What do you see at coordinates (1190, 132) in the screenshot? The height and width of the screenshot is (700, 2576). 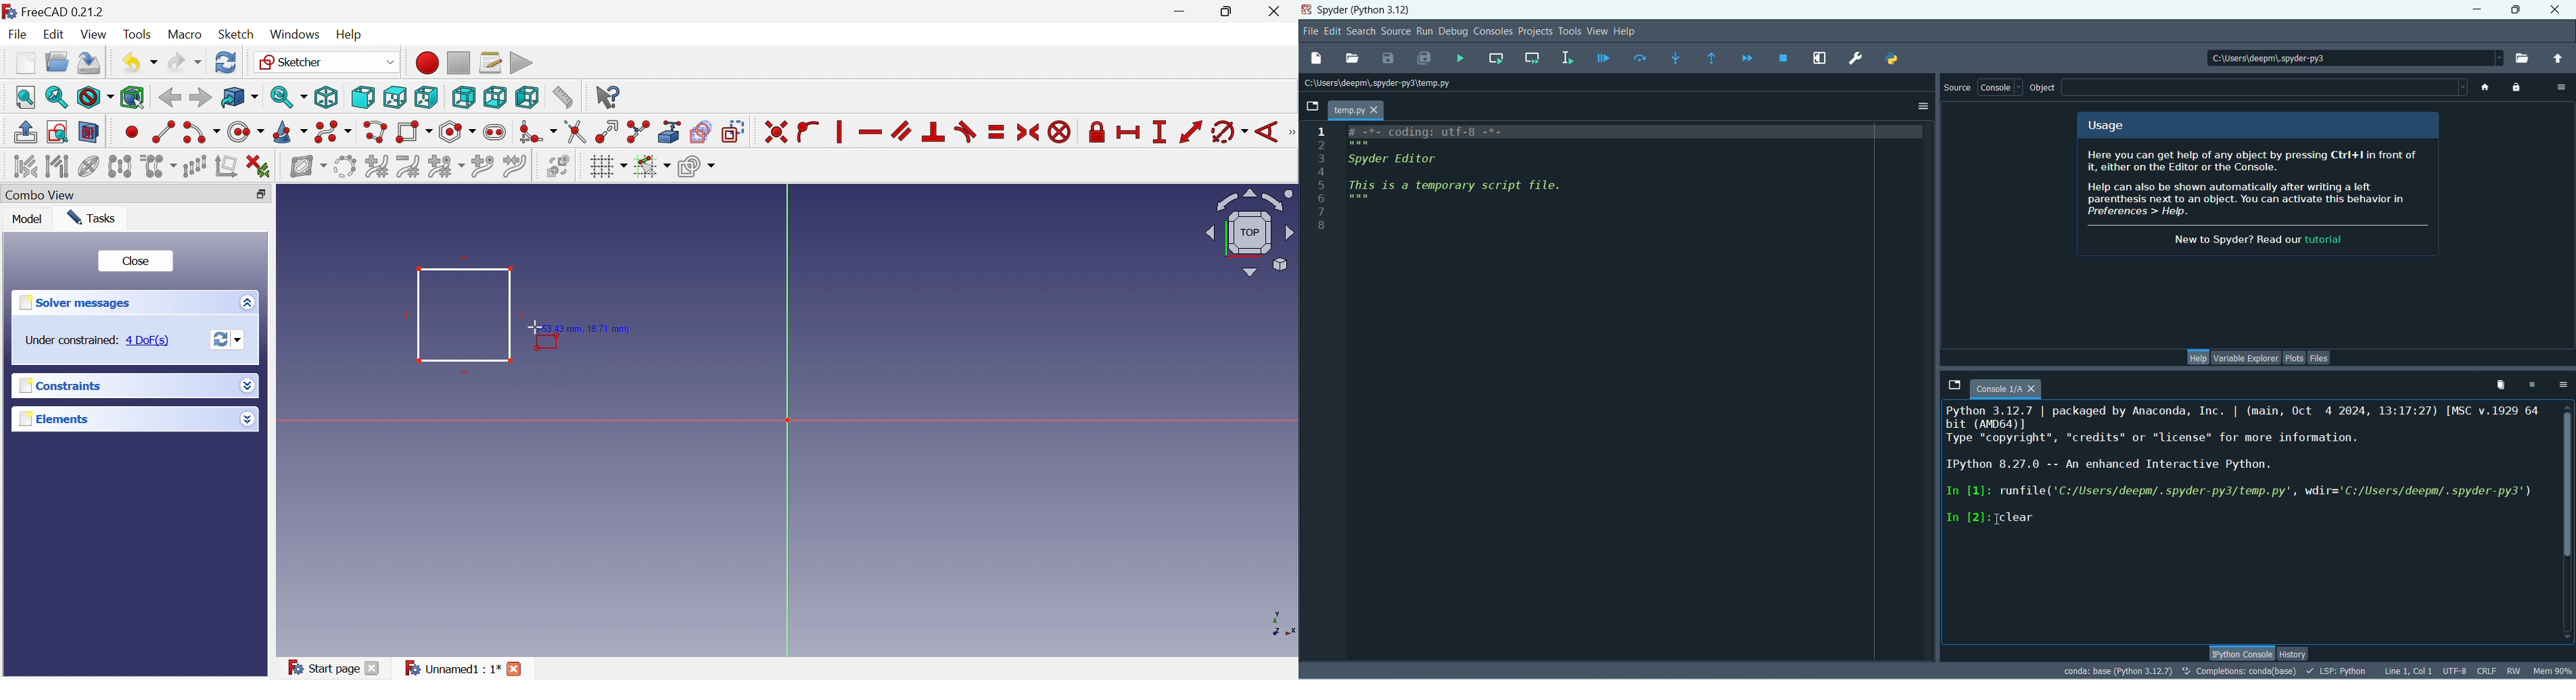 I see `Constrain distance` at bounding box center [1190, 132].